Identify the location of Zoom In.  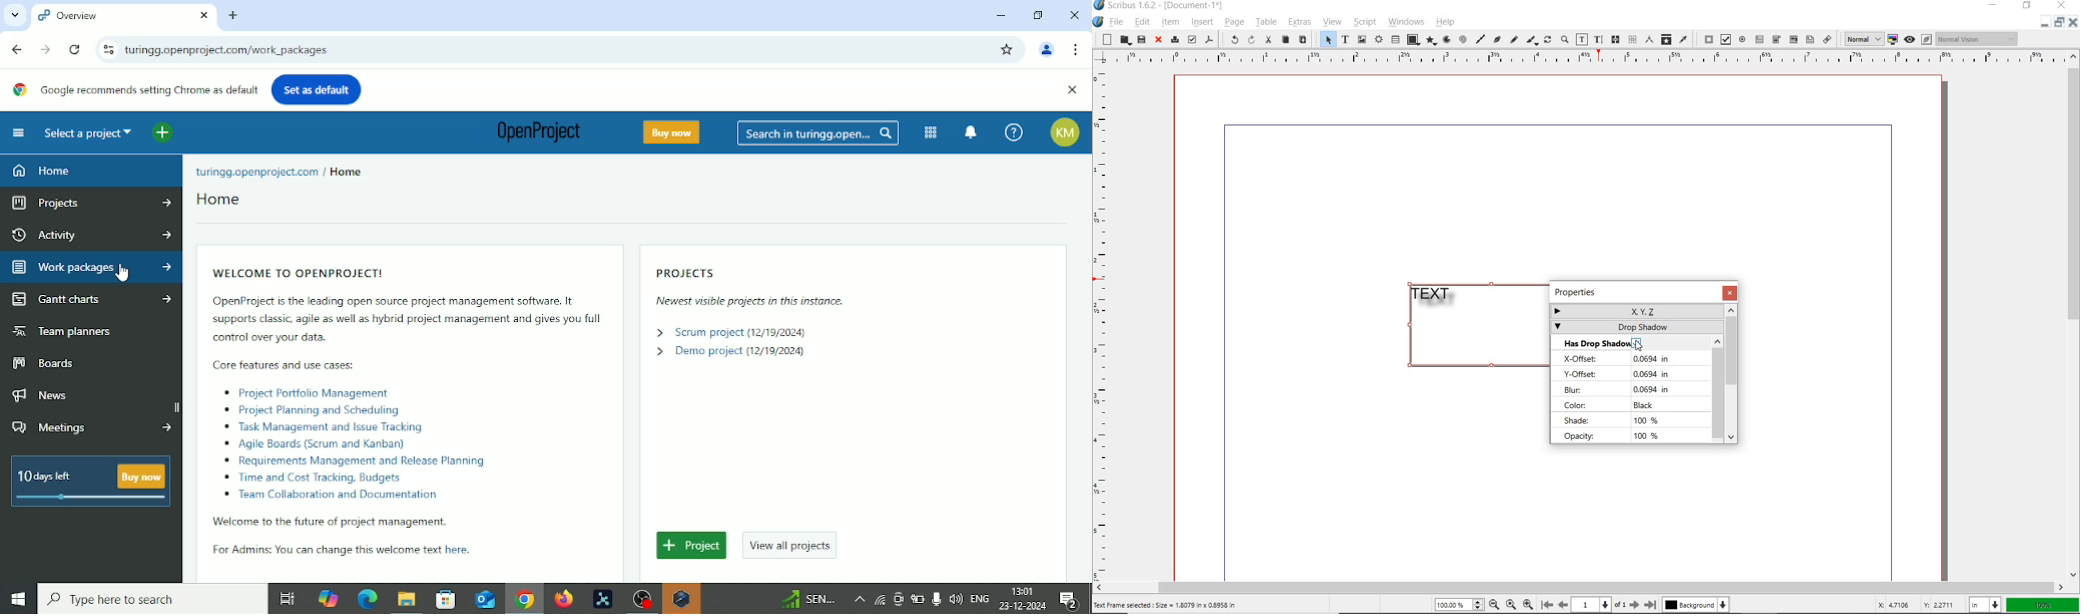
(1528, 605).